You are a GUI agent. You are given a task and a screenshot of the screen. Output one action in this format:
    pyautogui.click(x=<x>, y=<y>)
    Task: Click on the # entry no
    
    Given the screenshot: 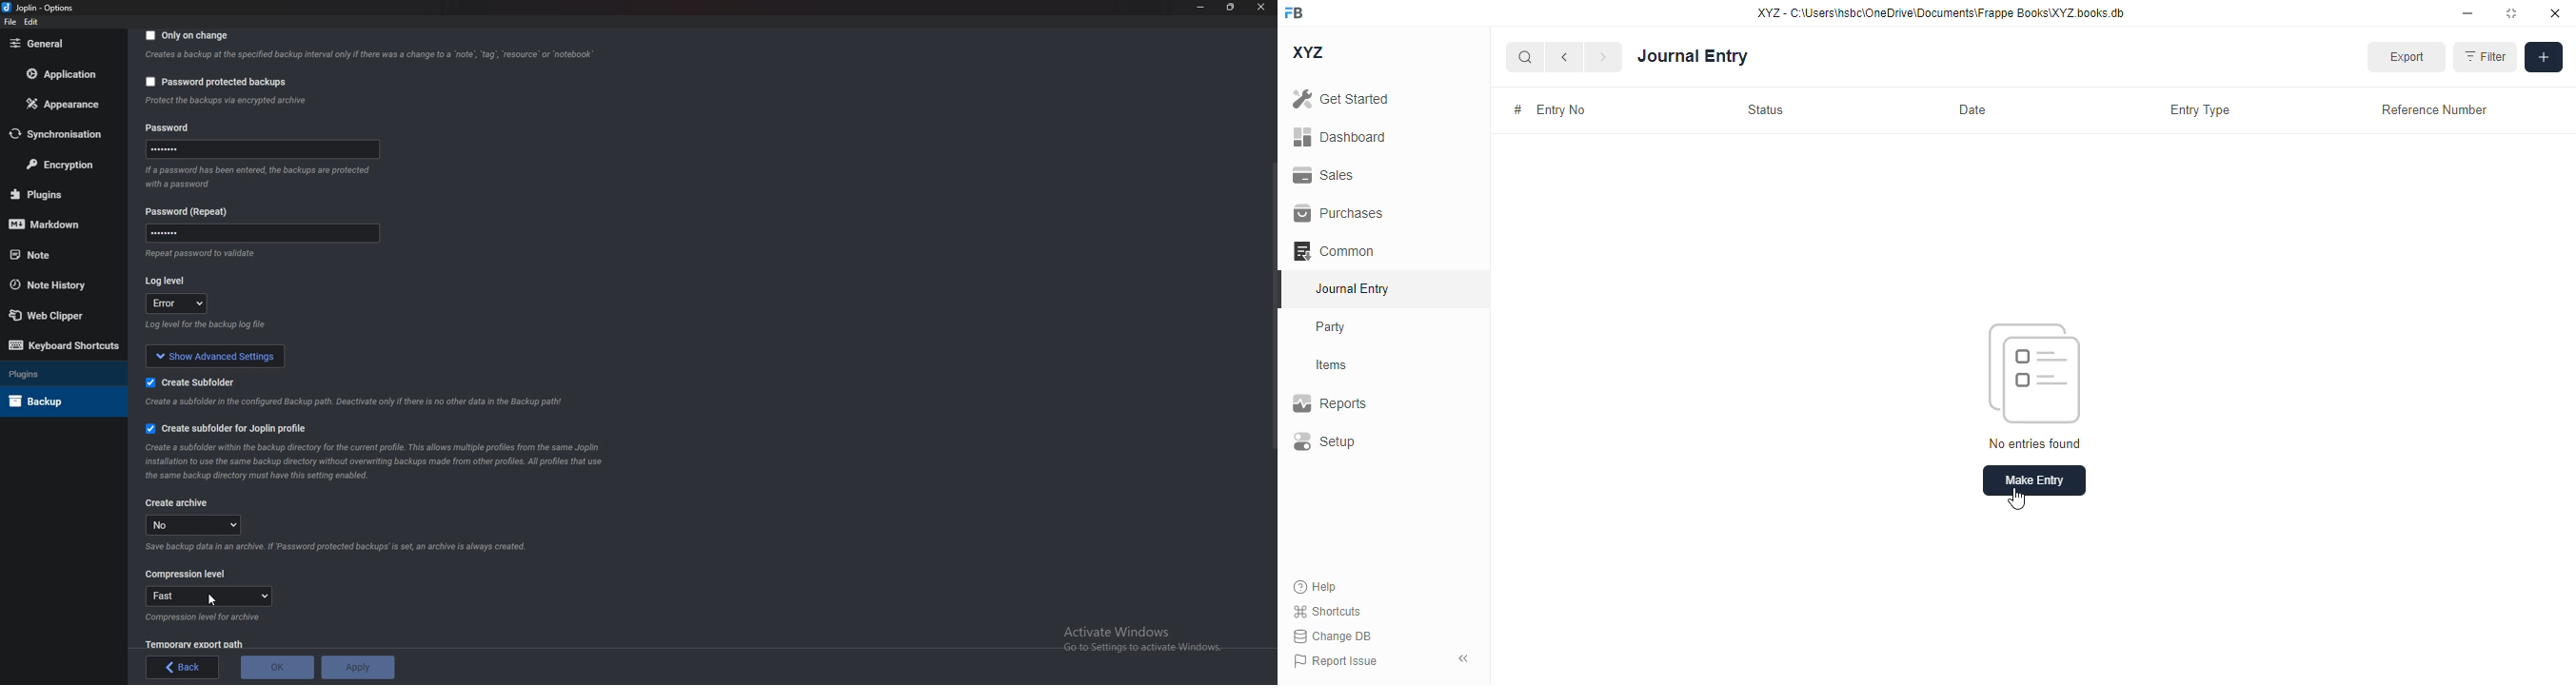 What is the action you would take?
    pyautogui.click(x=1551, y=108)
    